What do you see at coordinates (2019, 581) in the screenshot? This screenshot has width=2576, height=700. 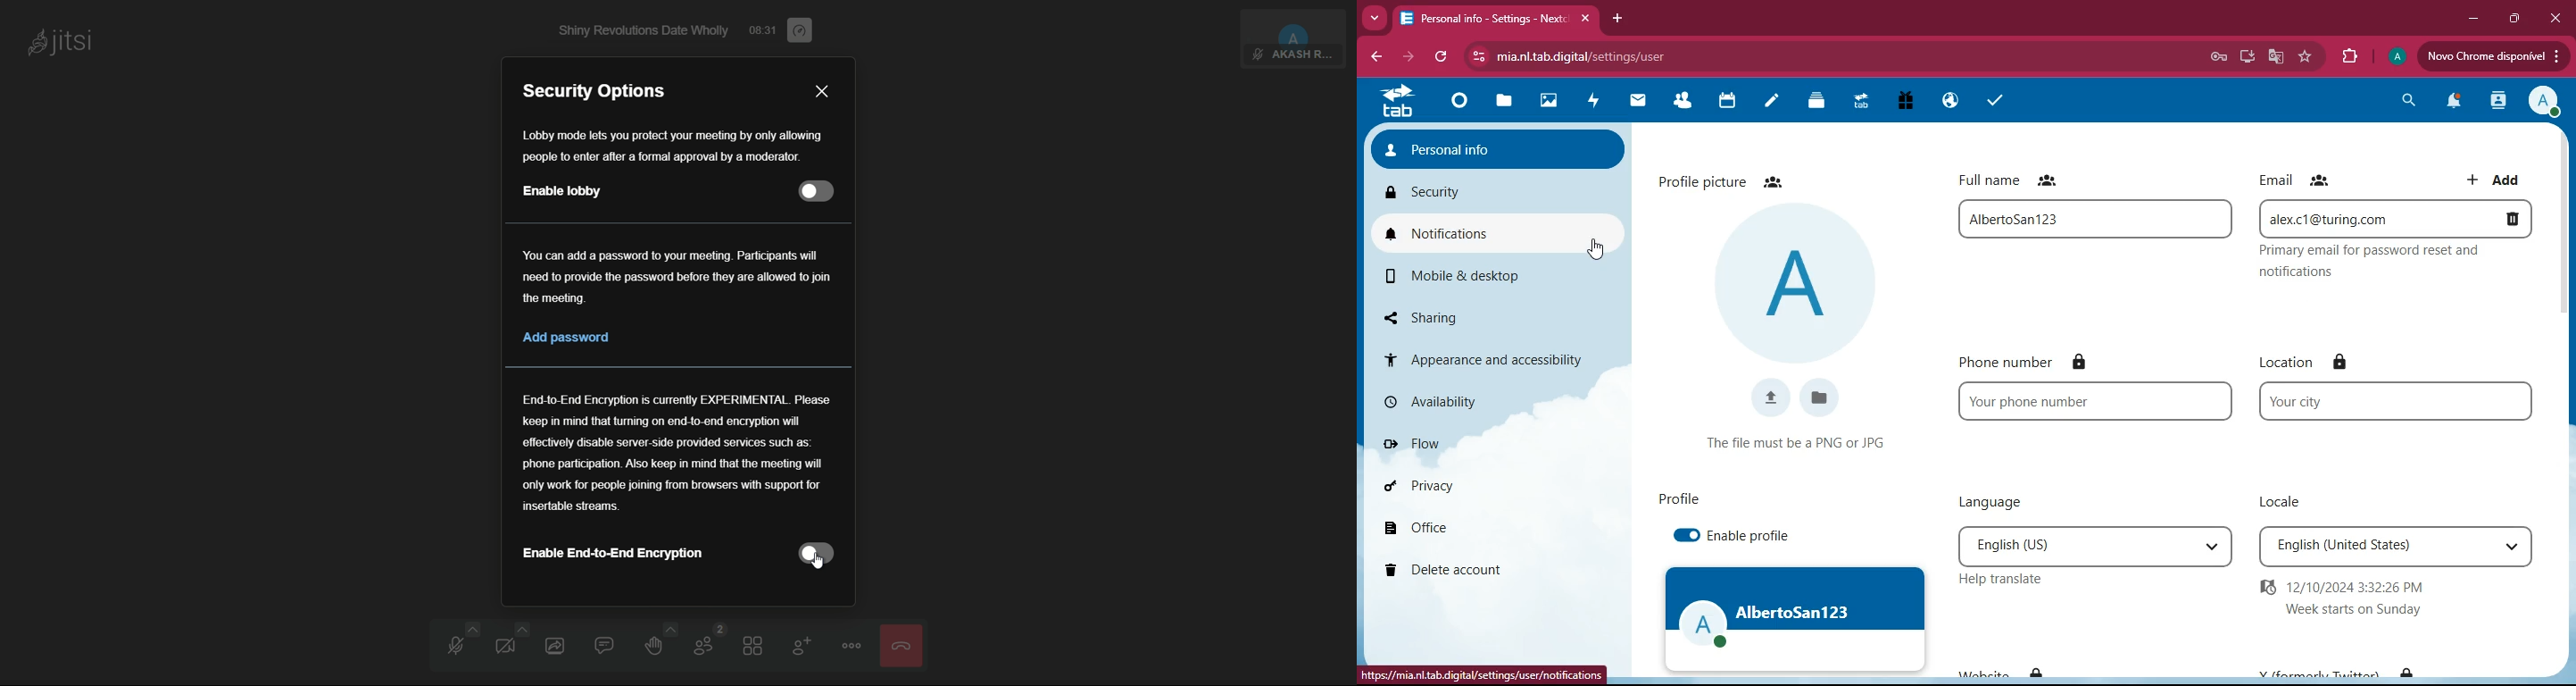 I see `help` at bounding box center [2019, 581].